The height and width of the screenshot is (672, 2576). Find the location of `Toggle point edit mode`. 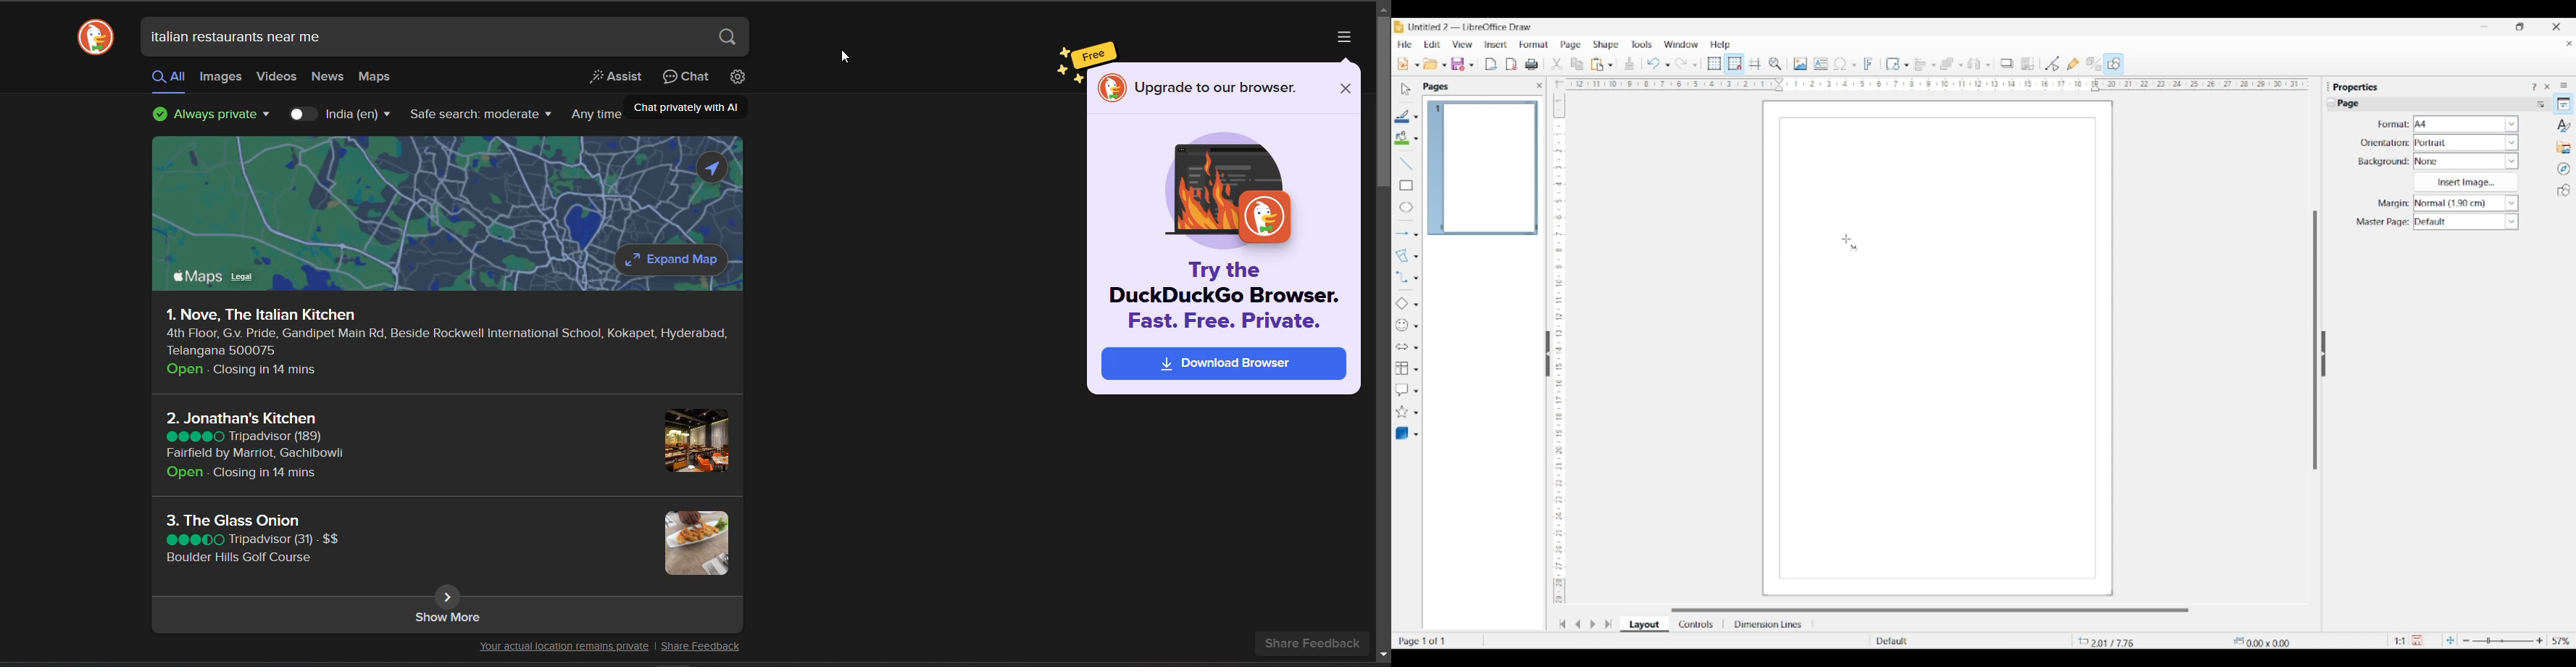

Toggle point edit mode is located at coordinates (2053, 64).